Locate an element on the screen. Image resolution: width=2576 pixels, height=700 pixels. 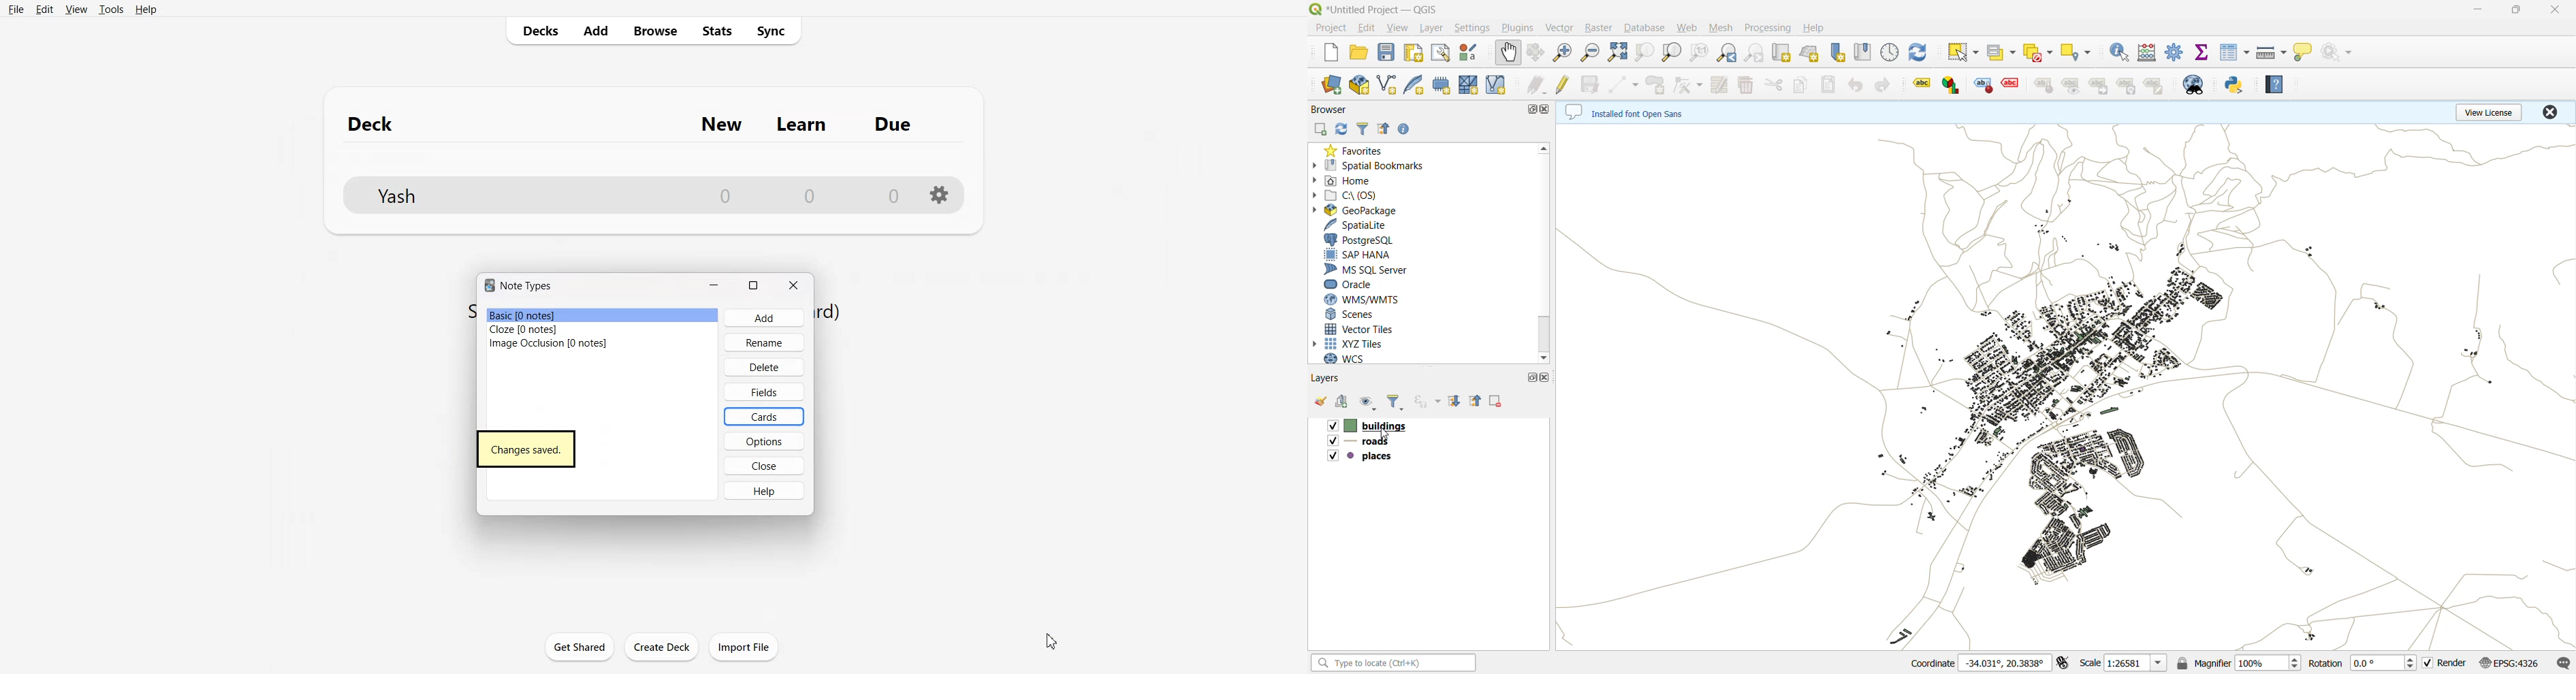
Decks is located at coordinates (536, 31).